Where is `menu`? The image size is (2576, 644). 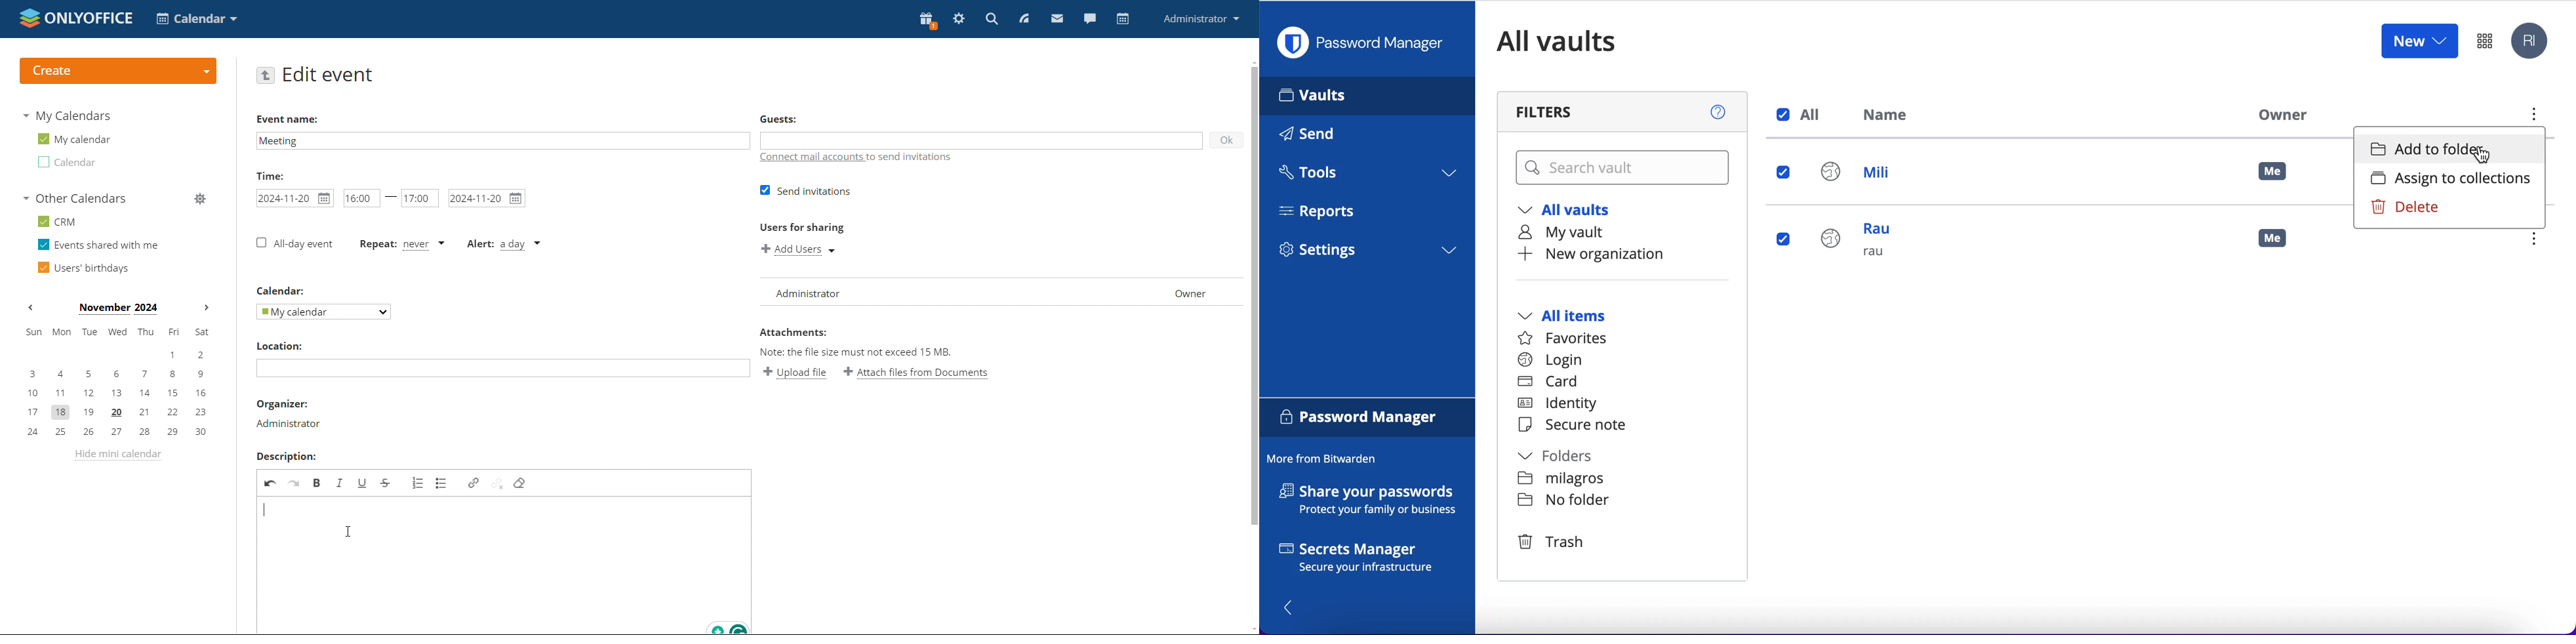 menu is located at coordinates (2532, 117).